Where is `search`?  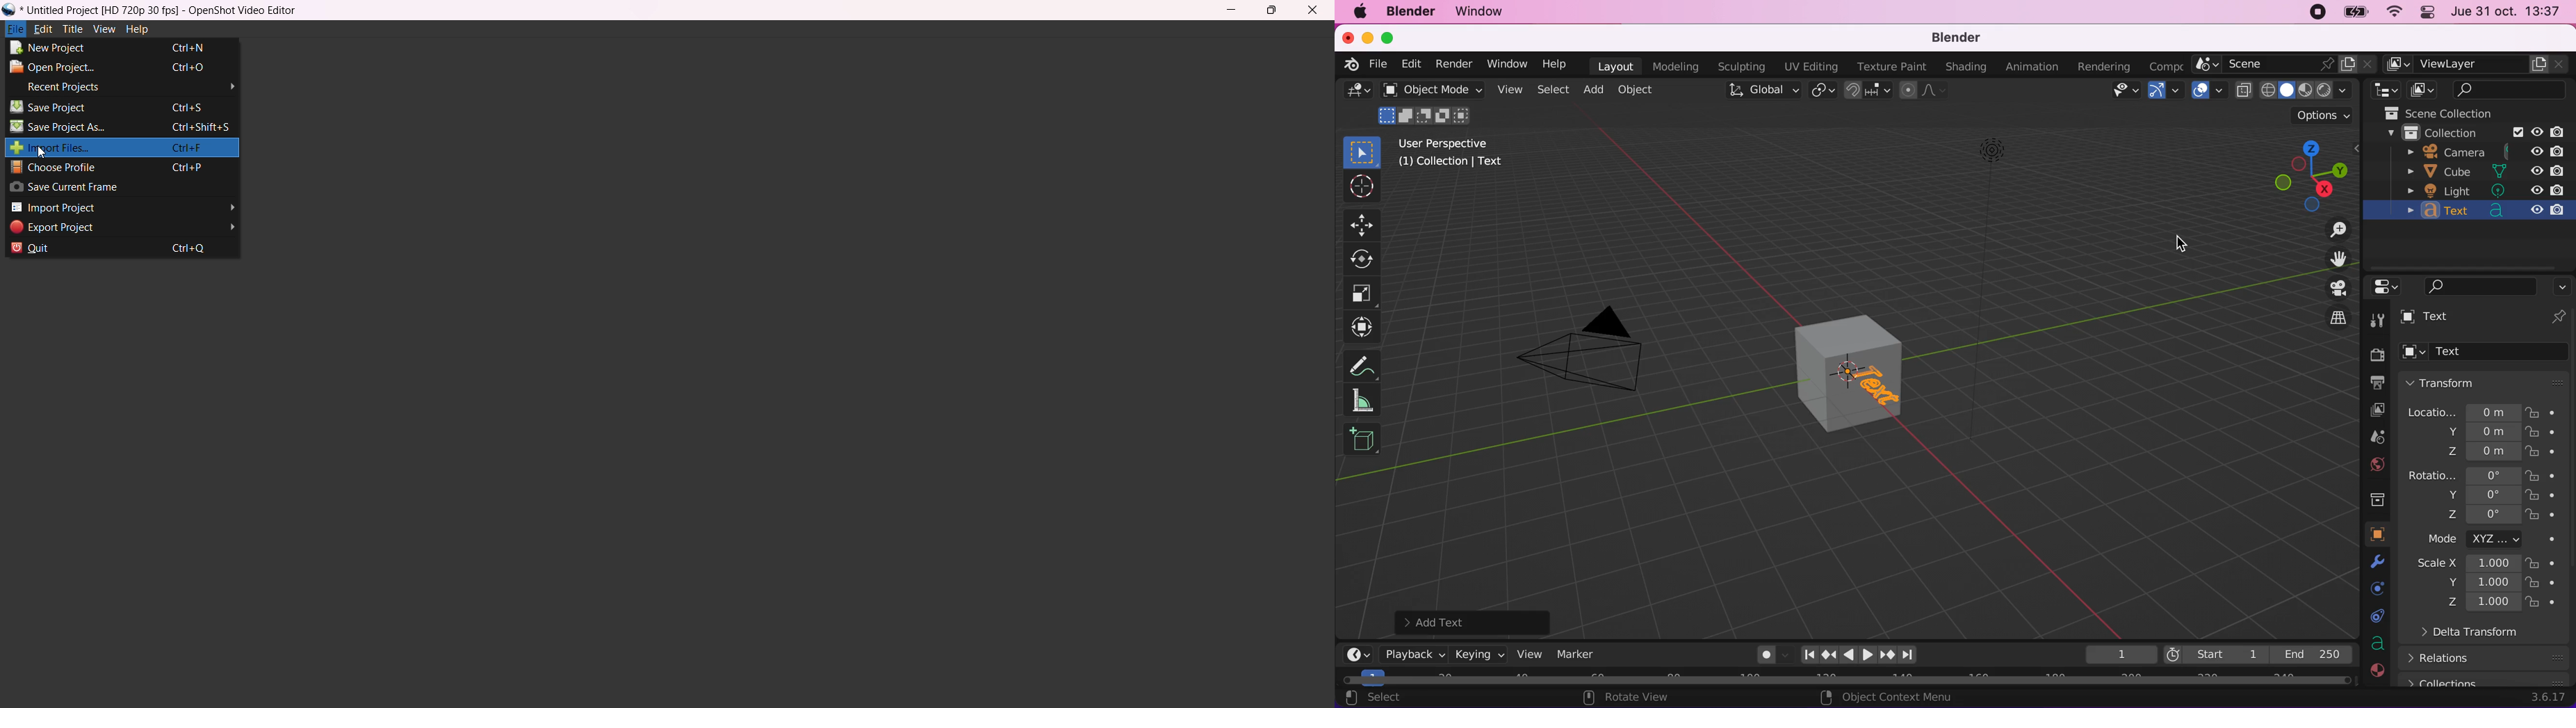 search is located at coordinates (2512, 90).